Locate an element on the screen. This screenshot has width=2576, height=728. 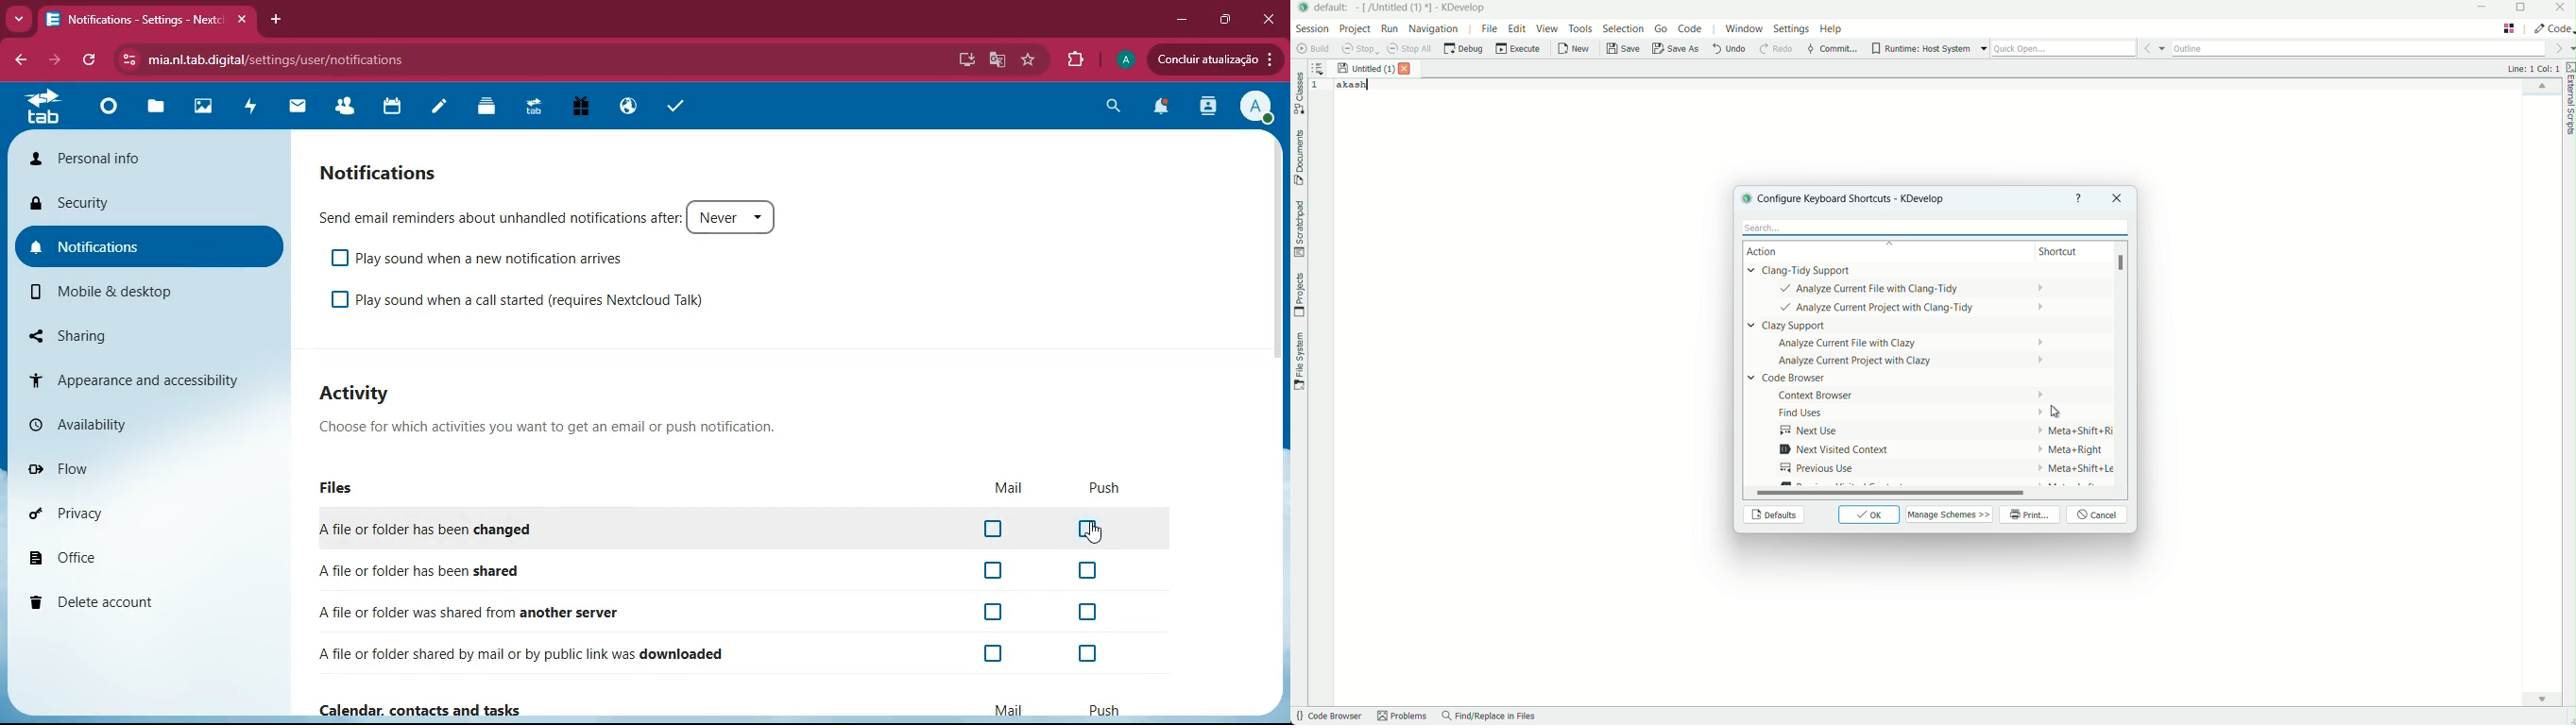
availability is located at coordinates (129, 421).